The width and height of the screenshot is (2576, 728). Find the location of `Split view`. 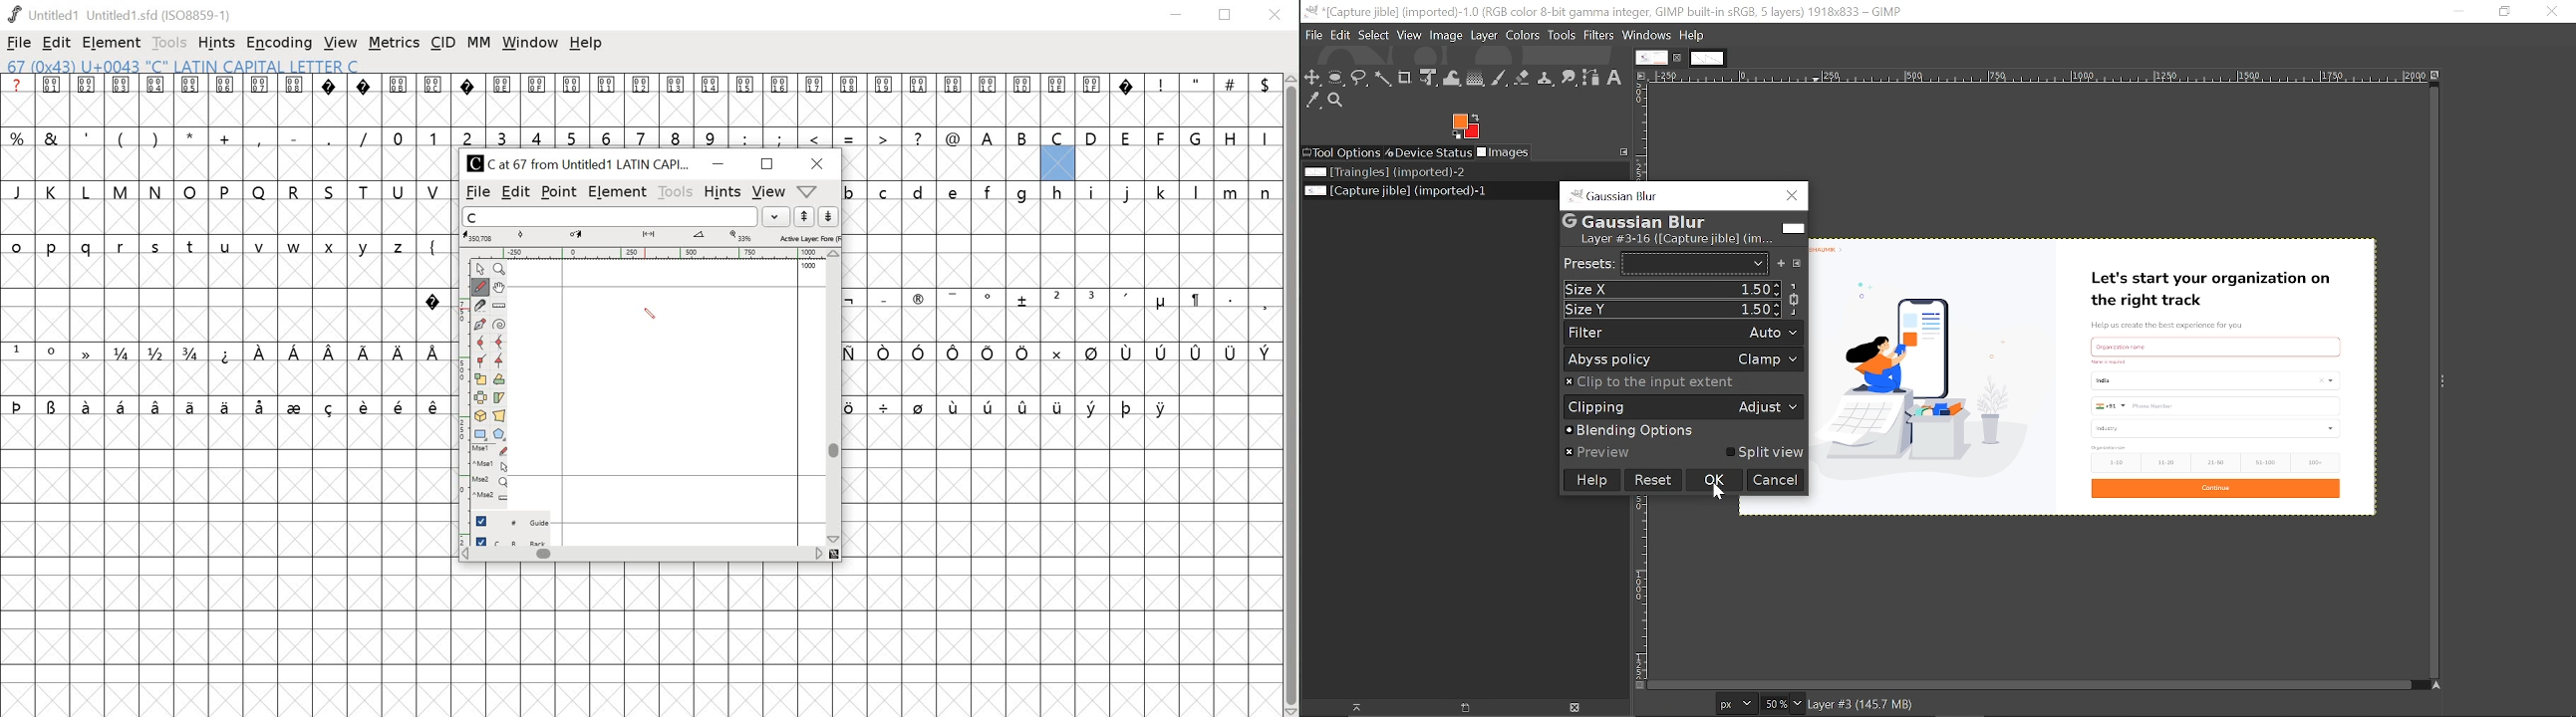

Split view is located at coordinates (1765, 453).